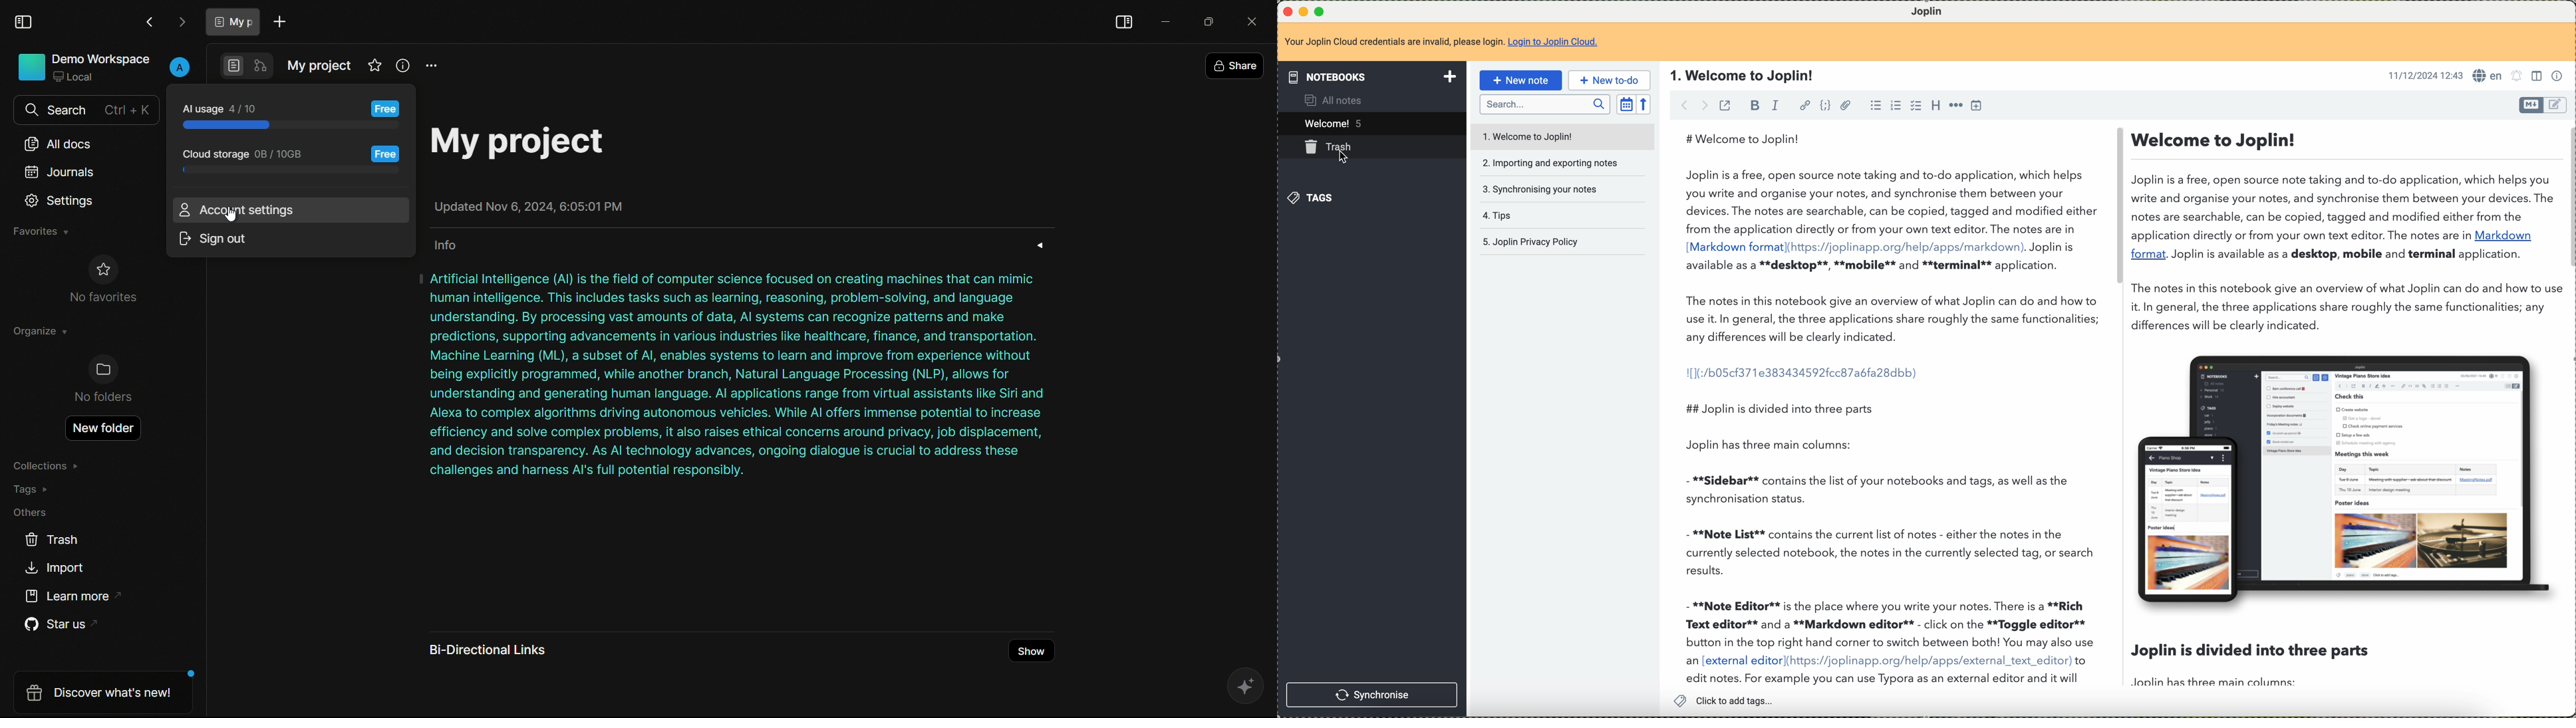 The height and width of the screenshot is (728, 2576). I want to click on welcome, so click(1337, 124).